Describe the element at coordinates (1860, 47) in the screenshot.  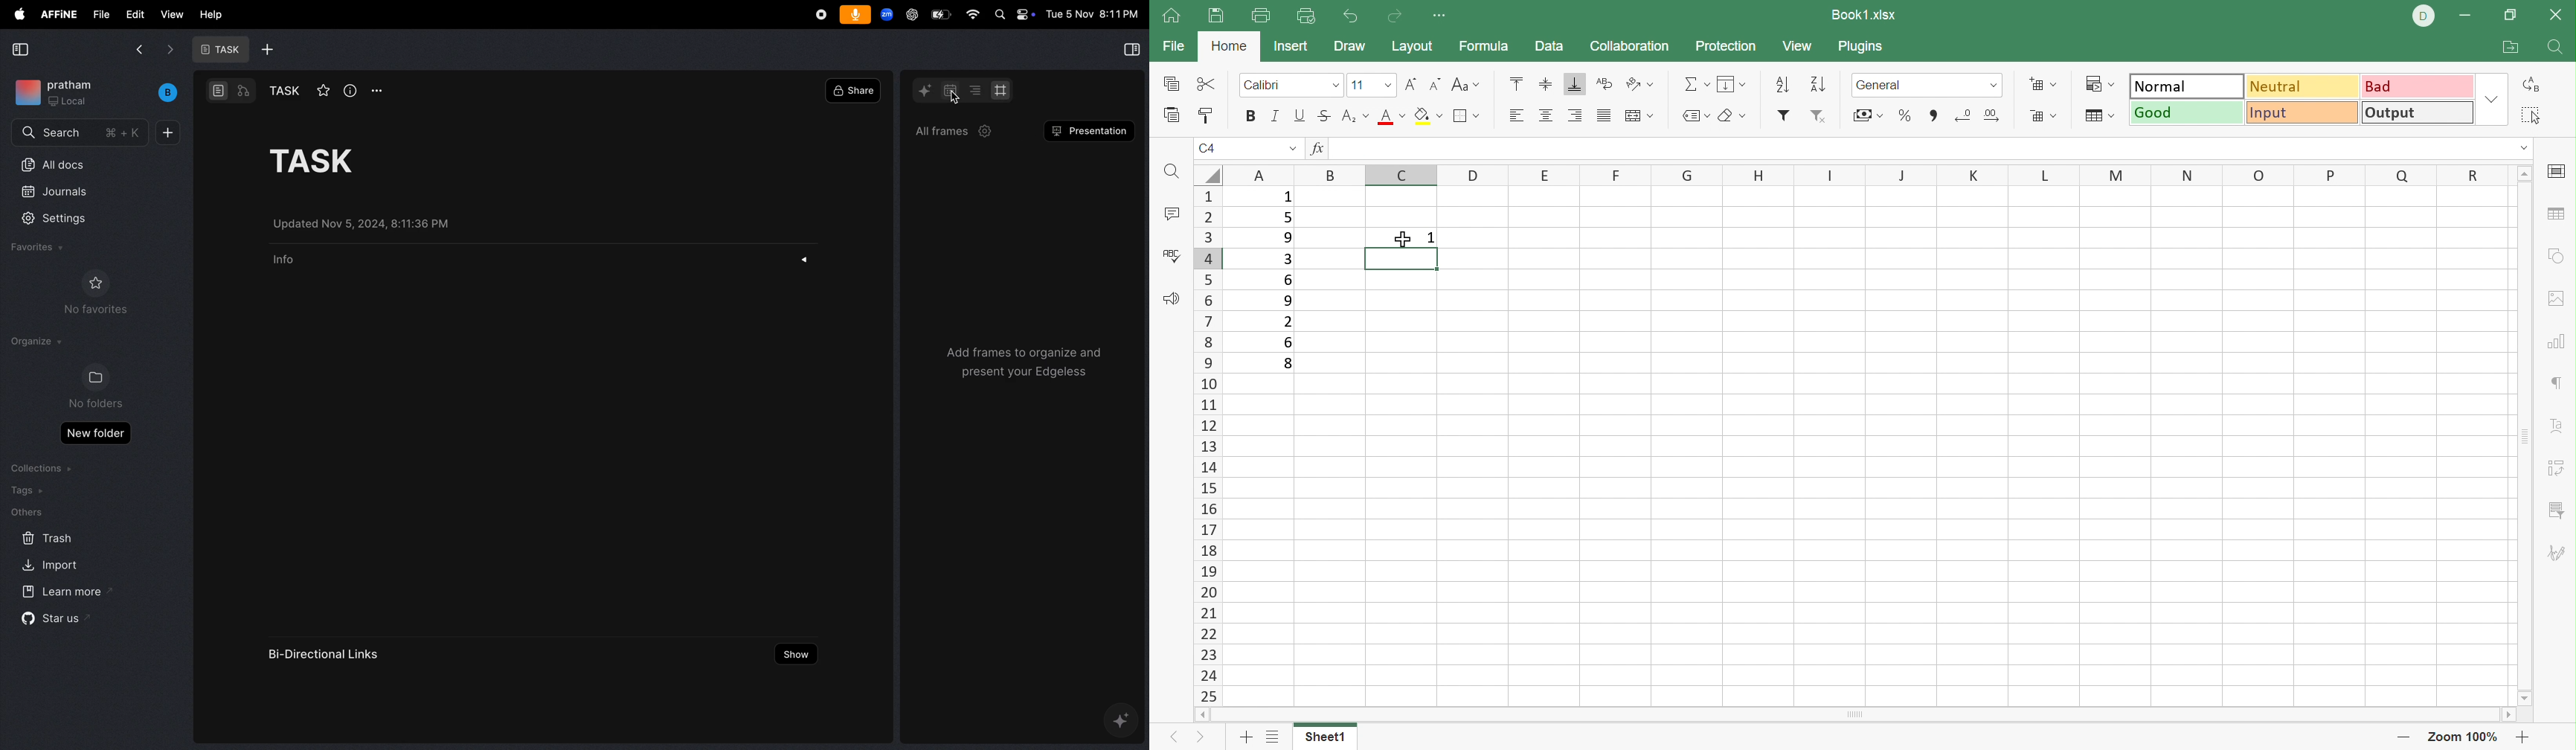
I see `Plugins` at that location.